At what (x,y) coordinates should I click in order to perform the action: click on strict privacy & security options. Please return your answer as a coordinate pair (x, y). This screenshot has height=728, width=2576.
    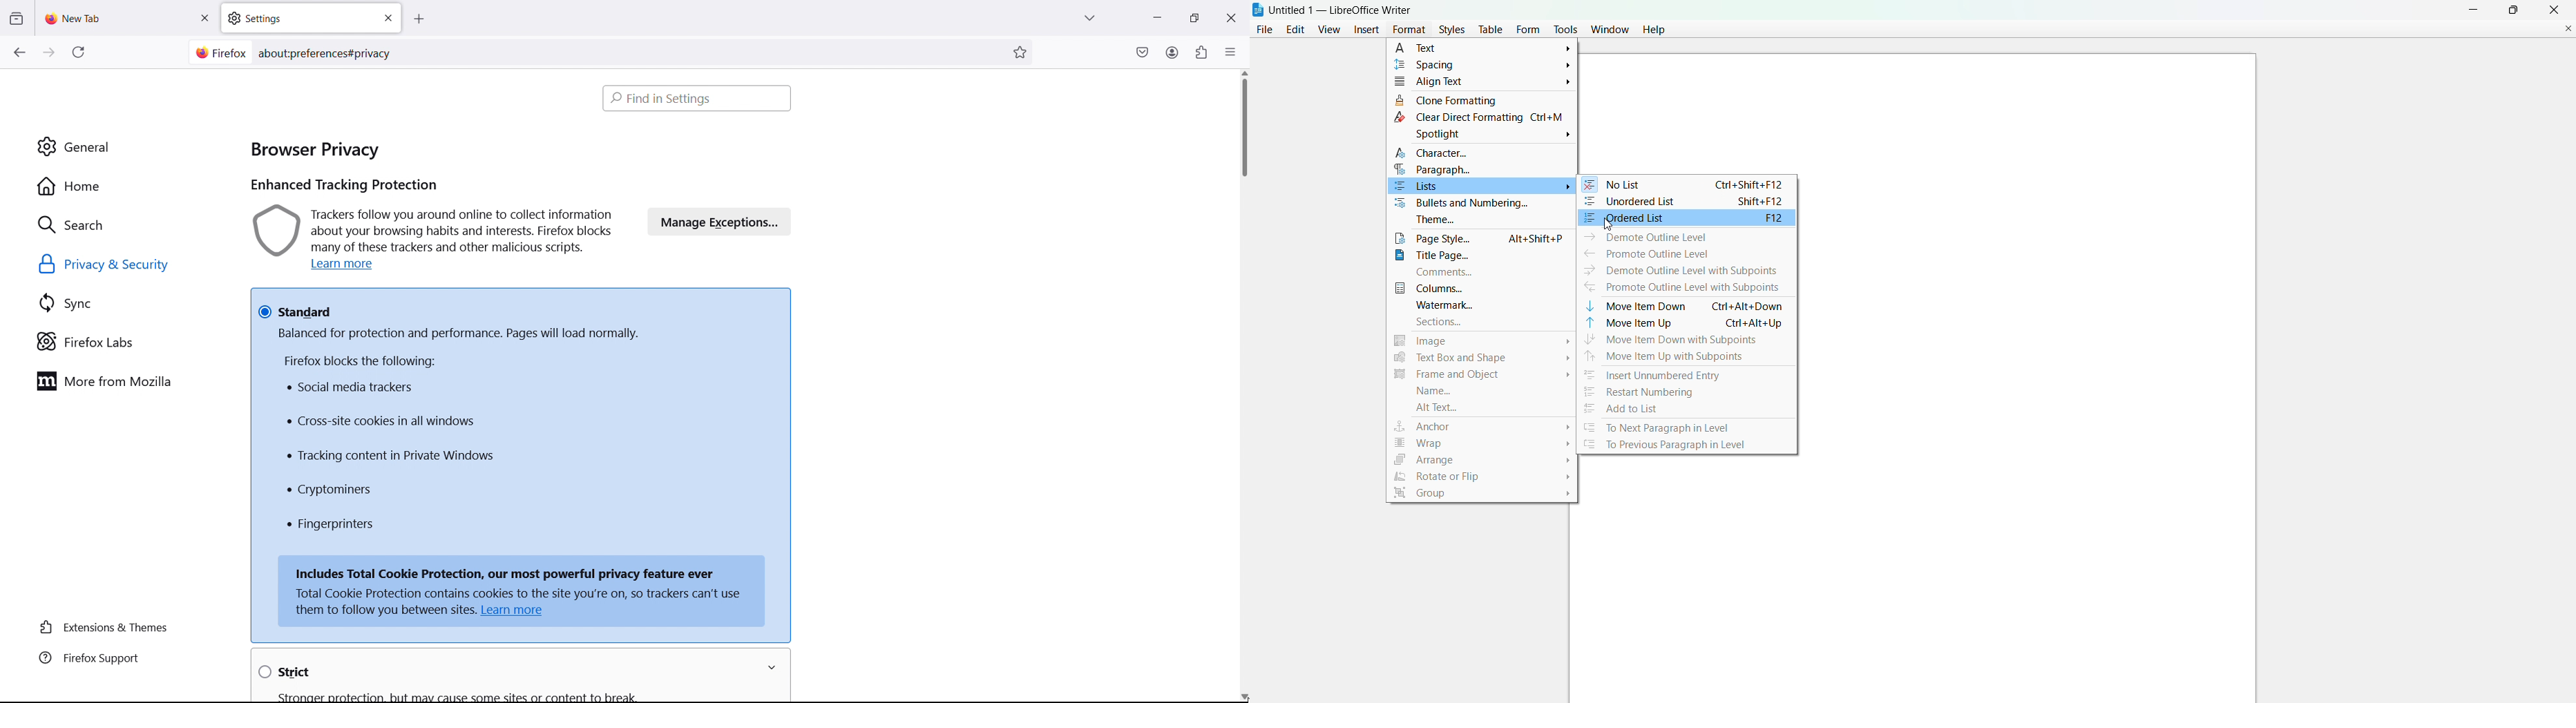
    Looking at the image, I should click on (492, 673).